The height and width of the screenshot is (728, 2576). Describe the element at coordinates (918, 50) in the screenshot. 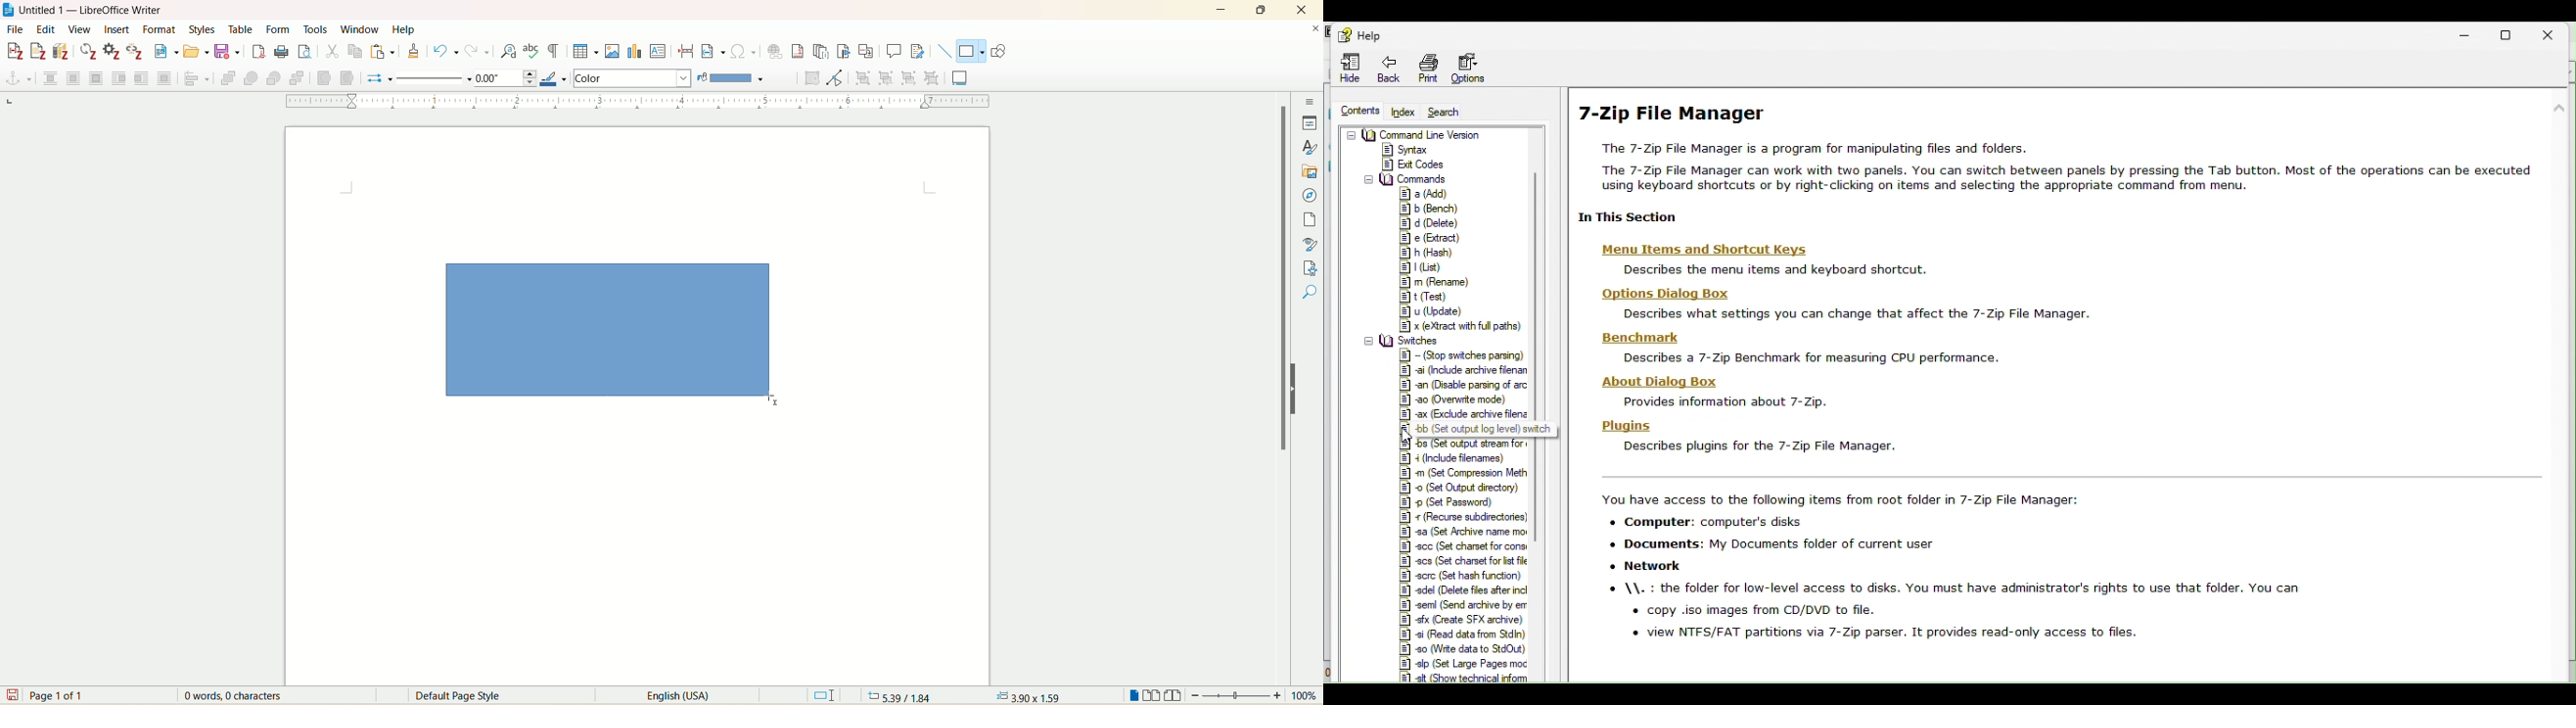

I see `track changes` at that location.